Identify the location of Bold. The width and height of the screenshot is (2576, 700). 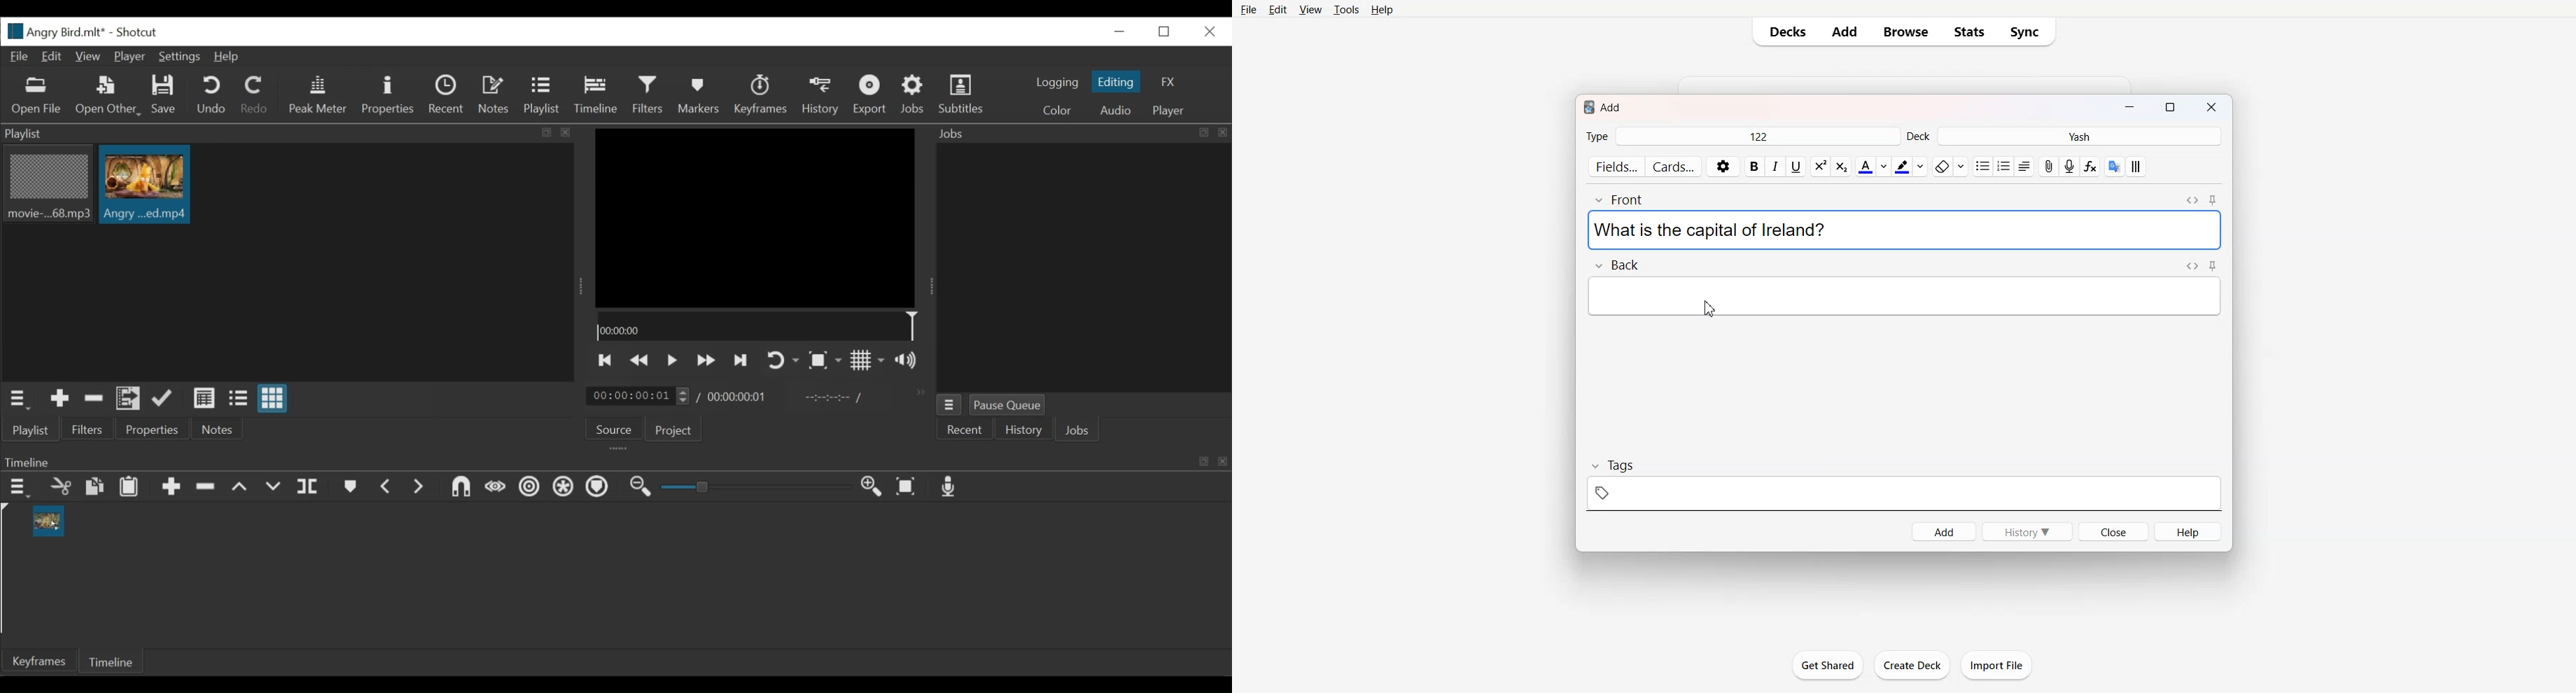
(1754, 167).